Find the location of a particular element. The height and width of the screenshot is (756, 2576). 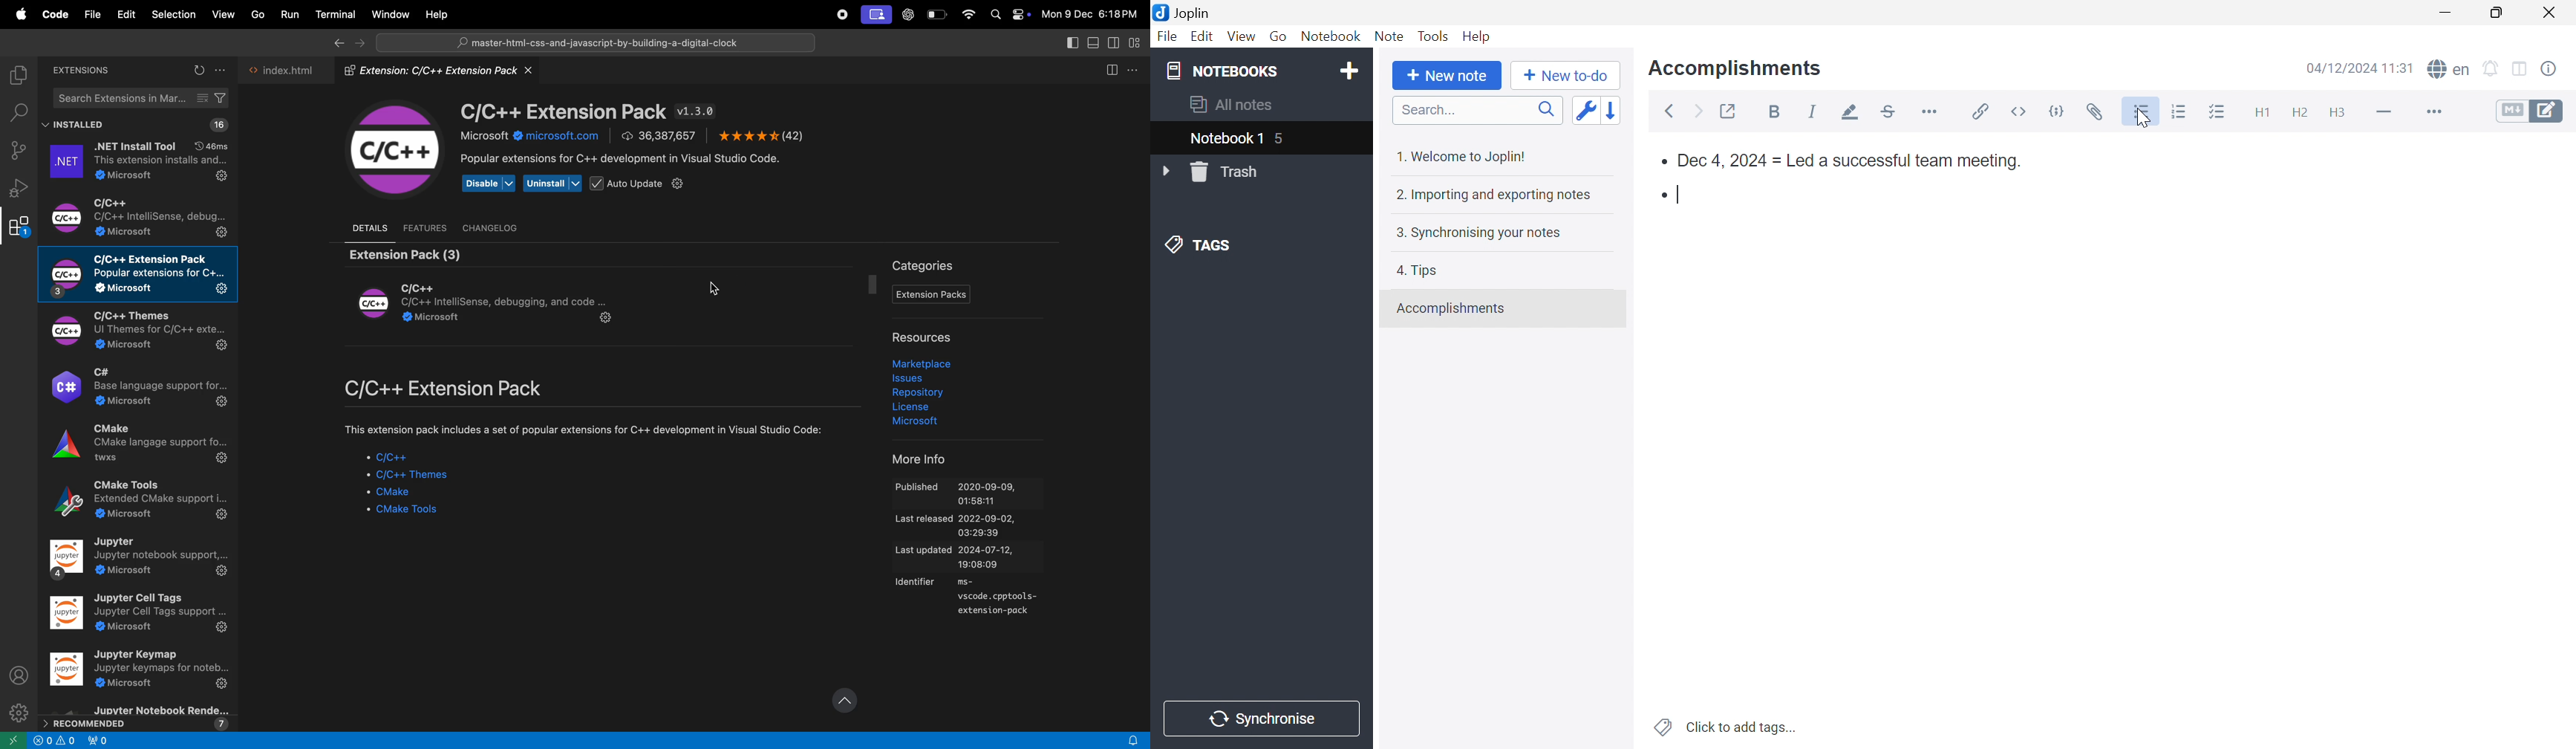

identifier is located at coordinates (971, 599).